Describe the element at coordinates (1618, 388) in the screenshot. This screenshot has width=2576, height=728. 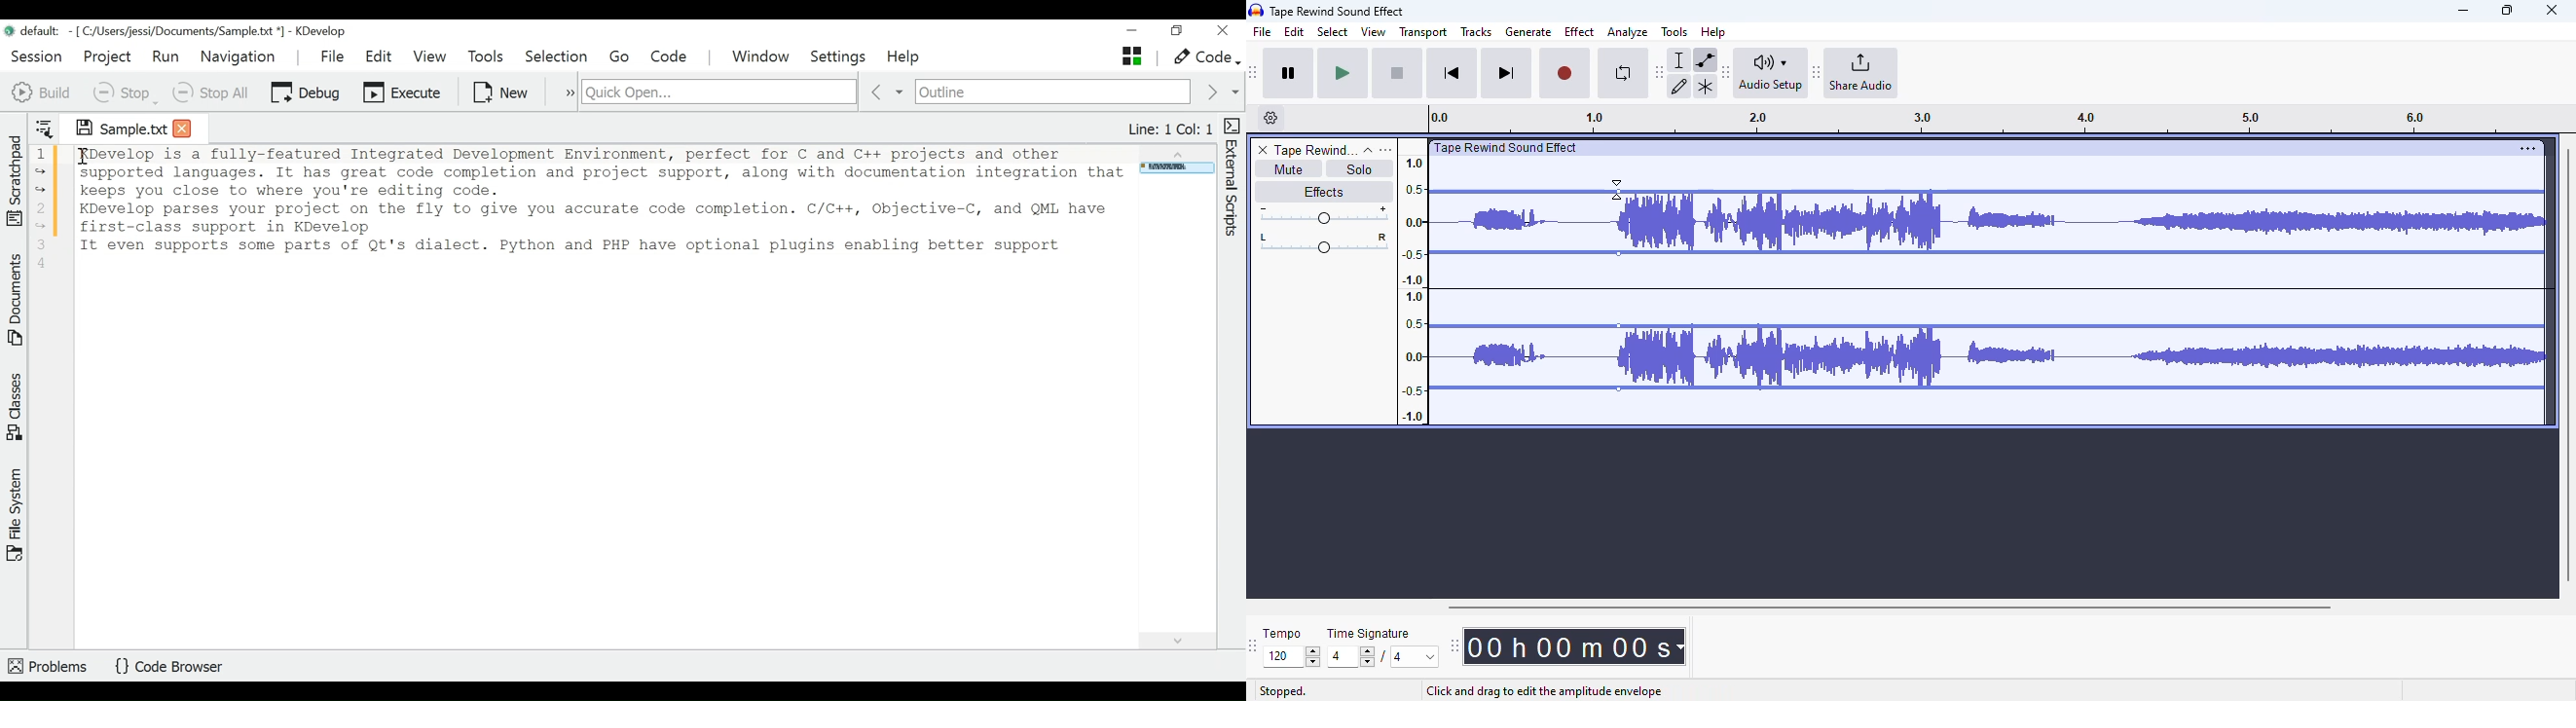
I see `control point` at that location.